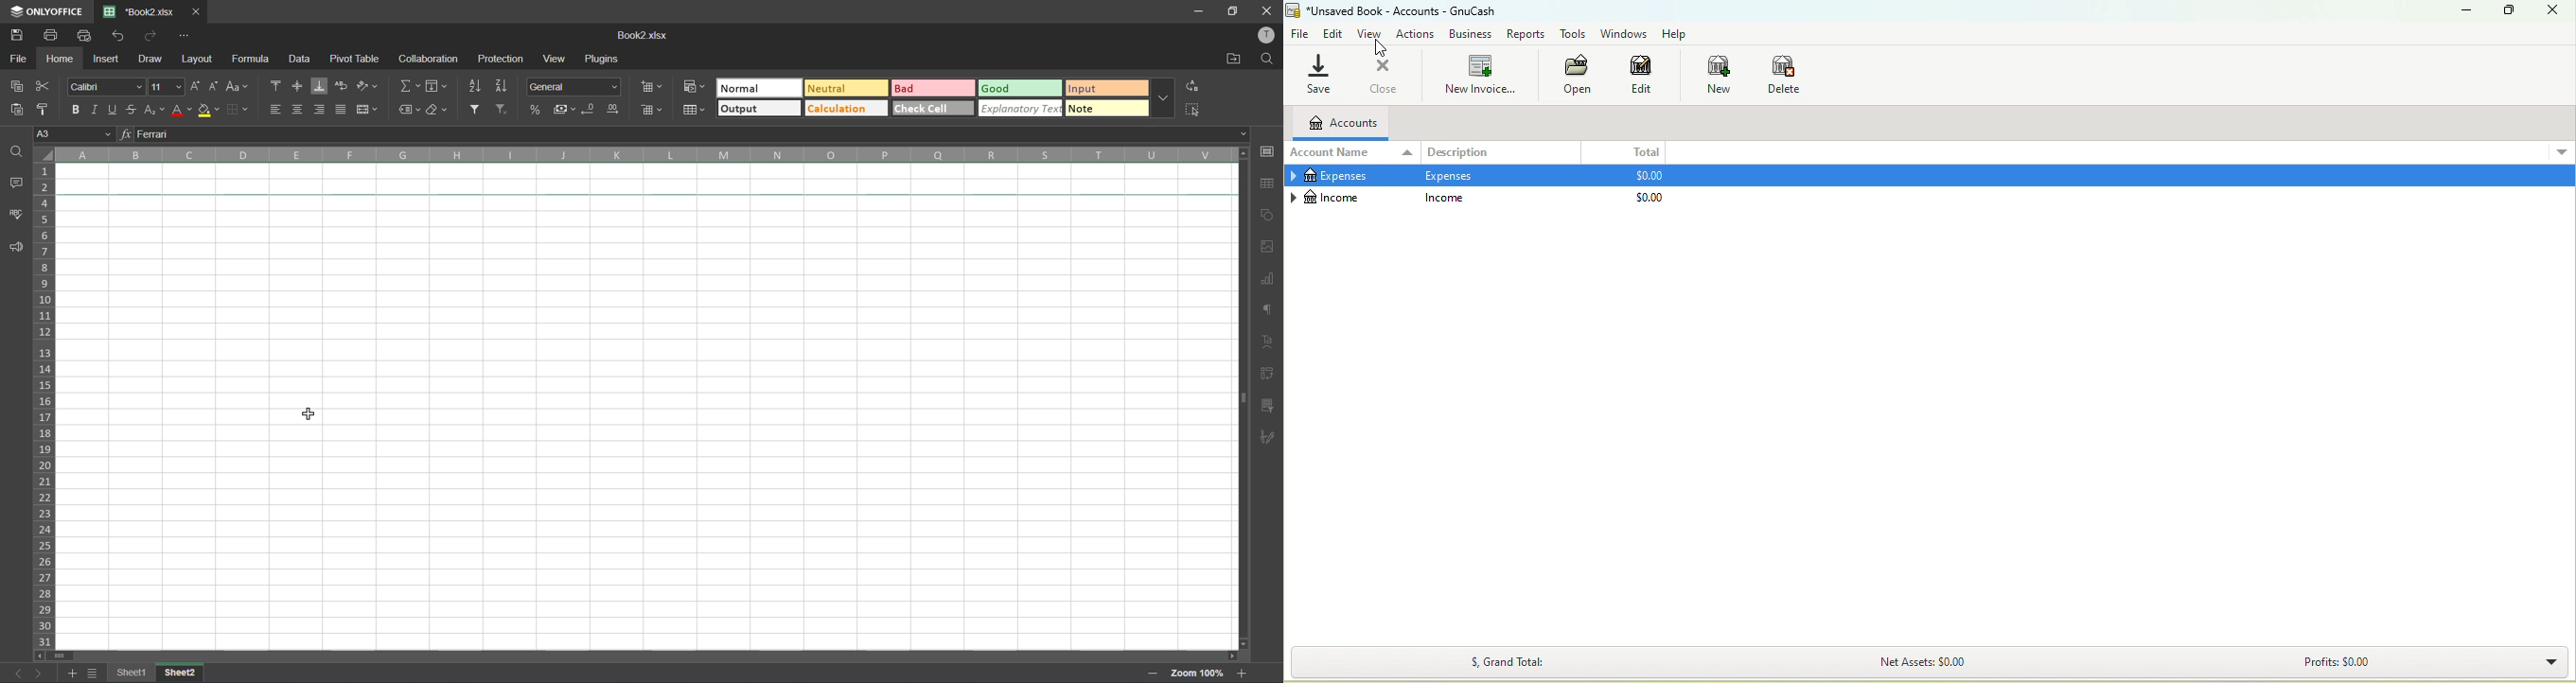  Describe the element at coordinates (1528, 35) in the screenshot. I see `Report` at that location.